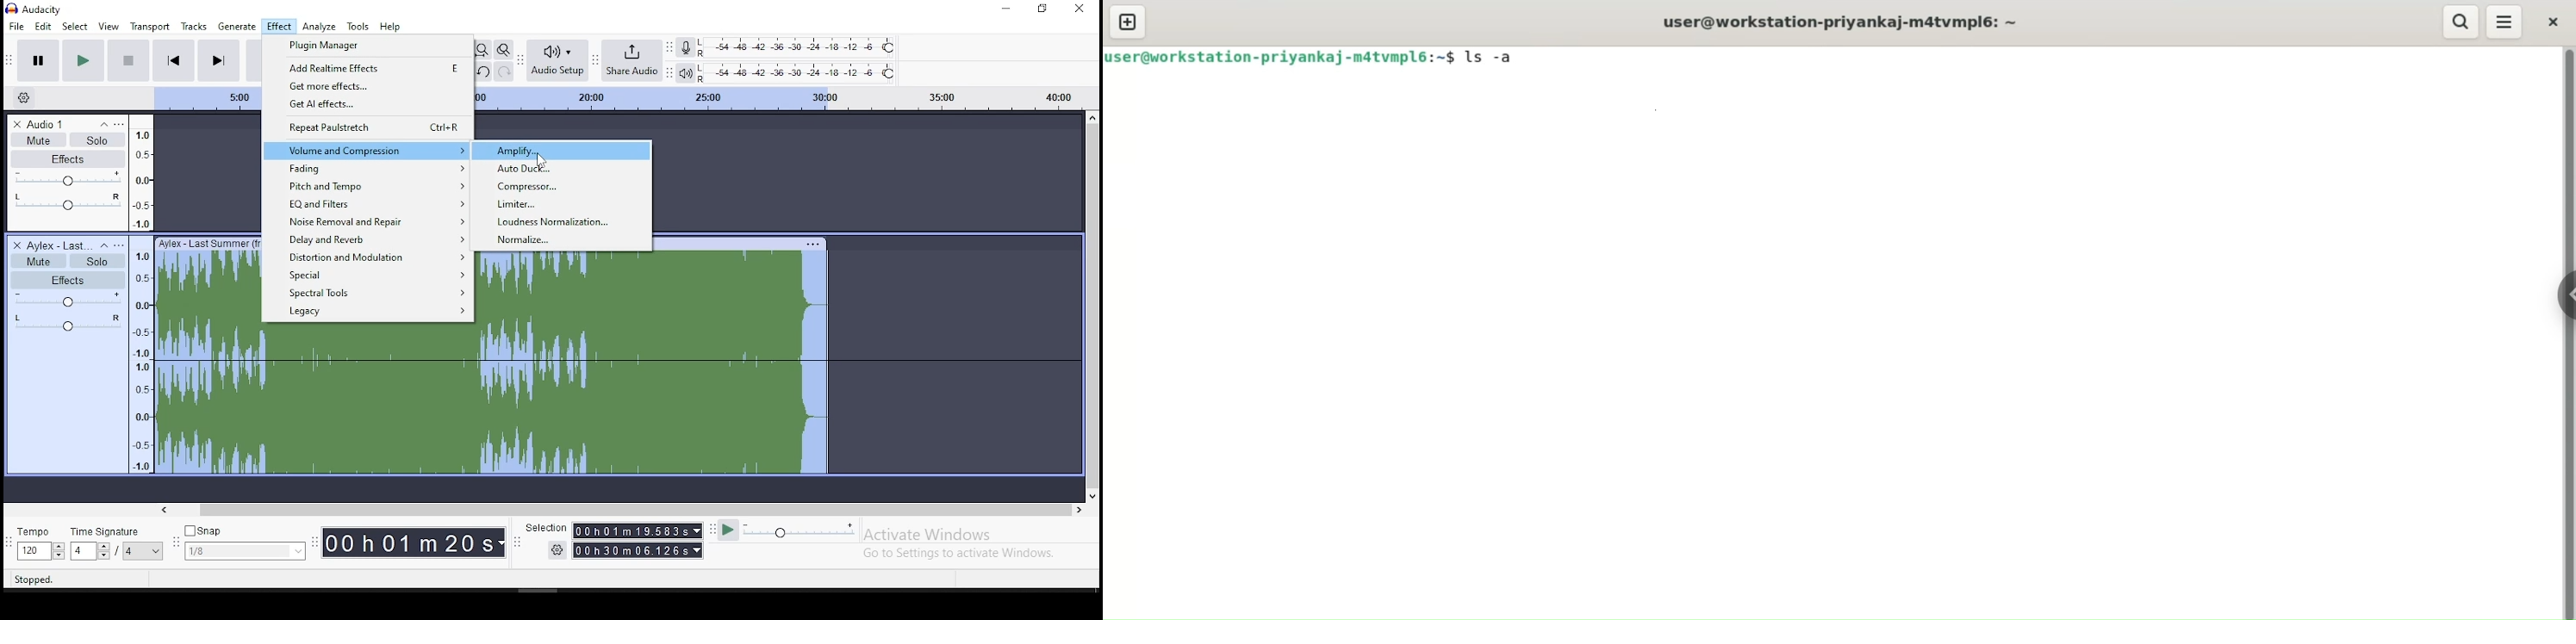 This screenshot has height=644, width=2576. Describe the element at coordinates (634, 59) in the screenshot. I see `share audio` at that location.